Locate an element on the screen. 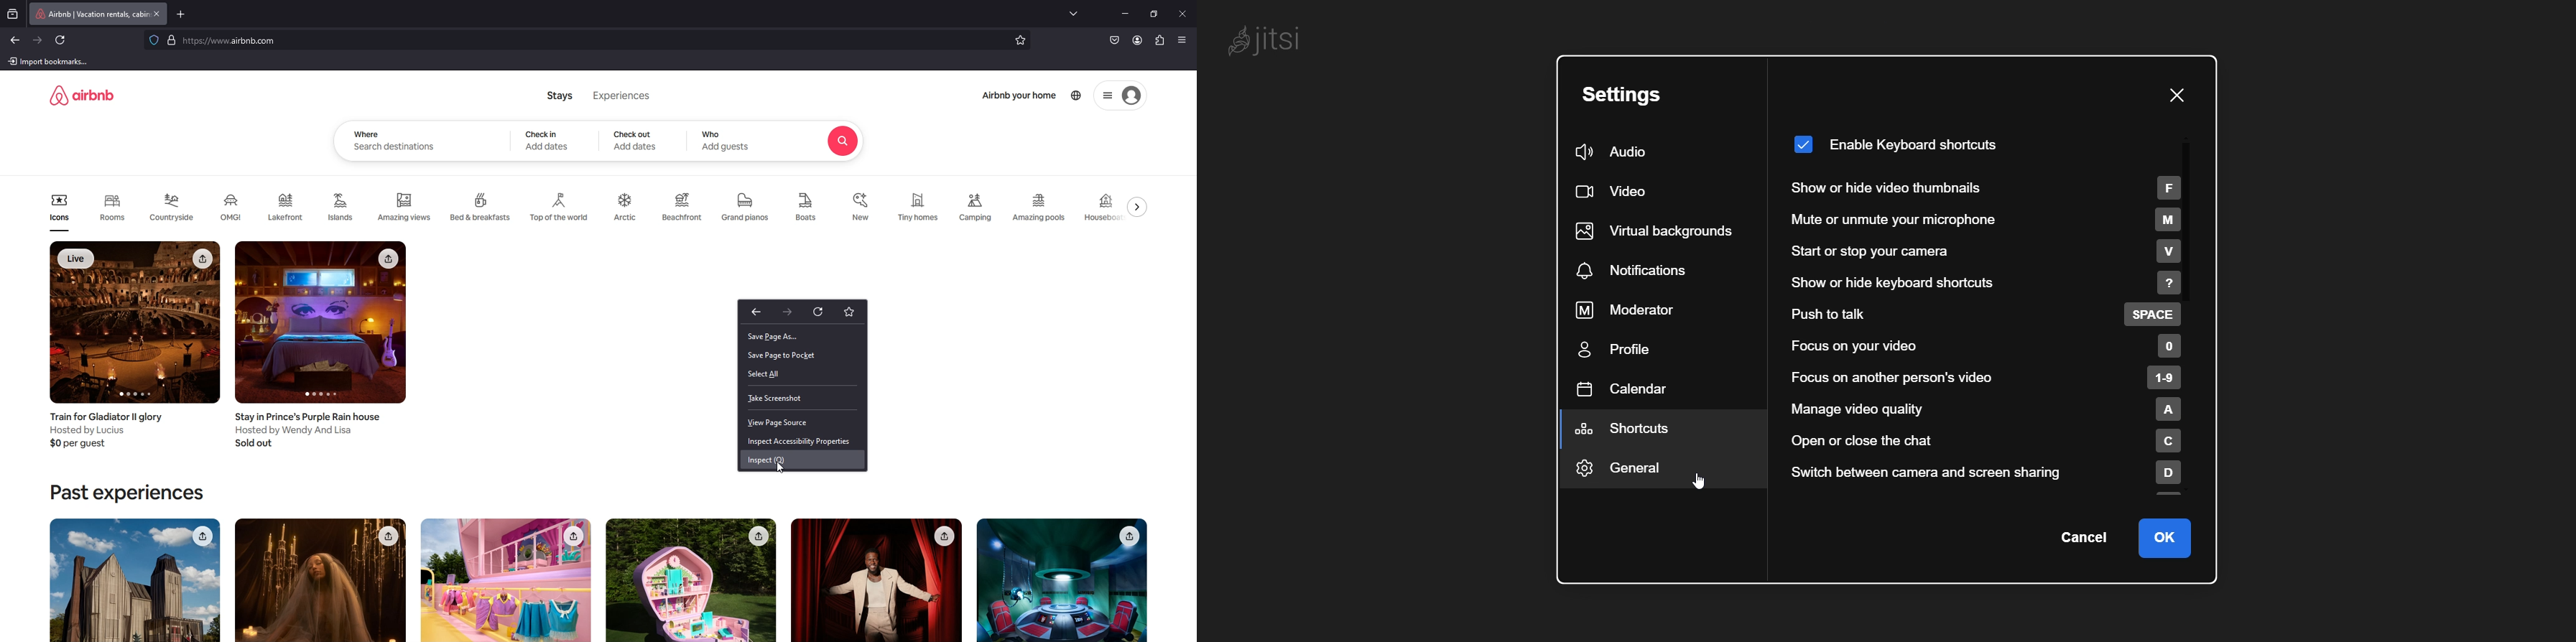 This screenshot has height=644, width=2576. Bed & breakfasts is located at coordinates (482, 205).